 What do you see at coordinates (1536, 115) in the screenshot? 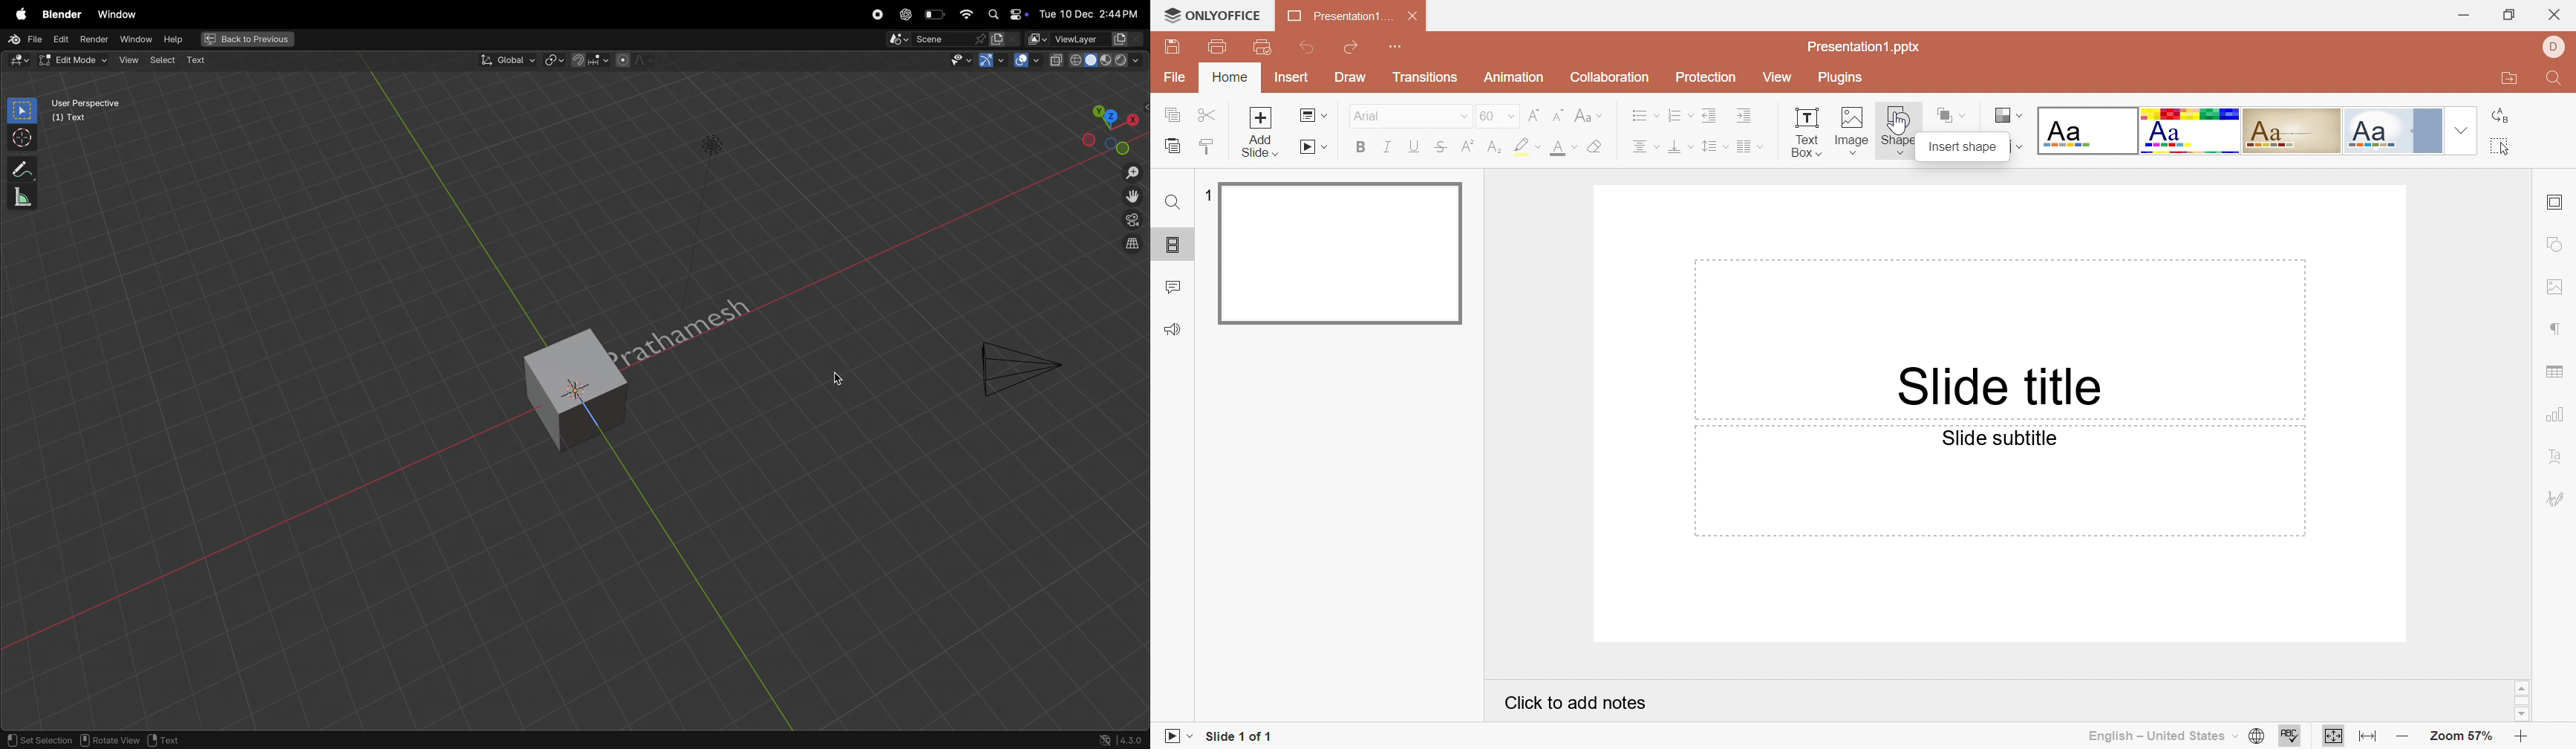
I see `Increment font size` at bounding box center [1536, 115].